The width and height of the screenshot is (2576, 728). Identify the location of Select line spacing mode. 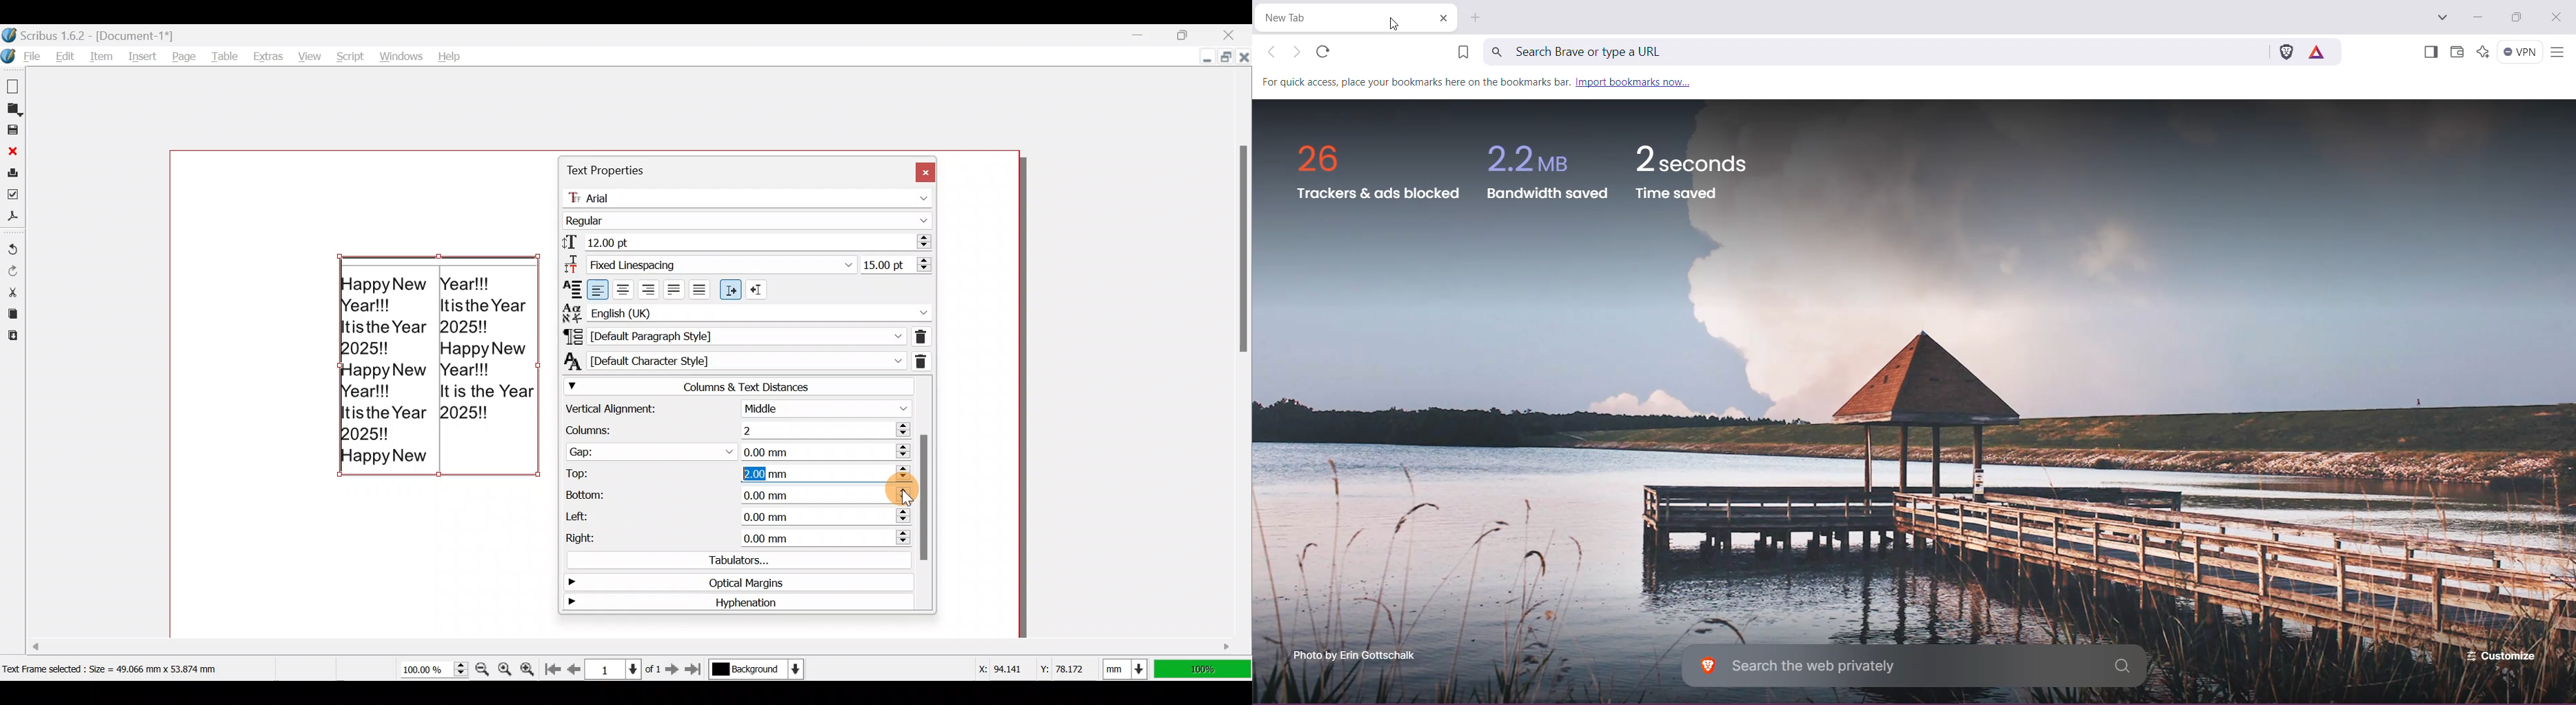
(708, 263).